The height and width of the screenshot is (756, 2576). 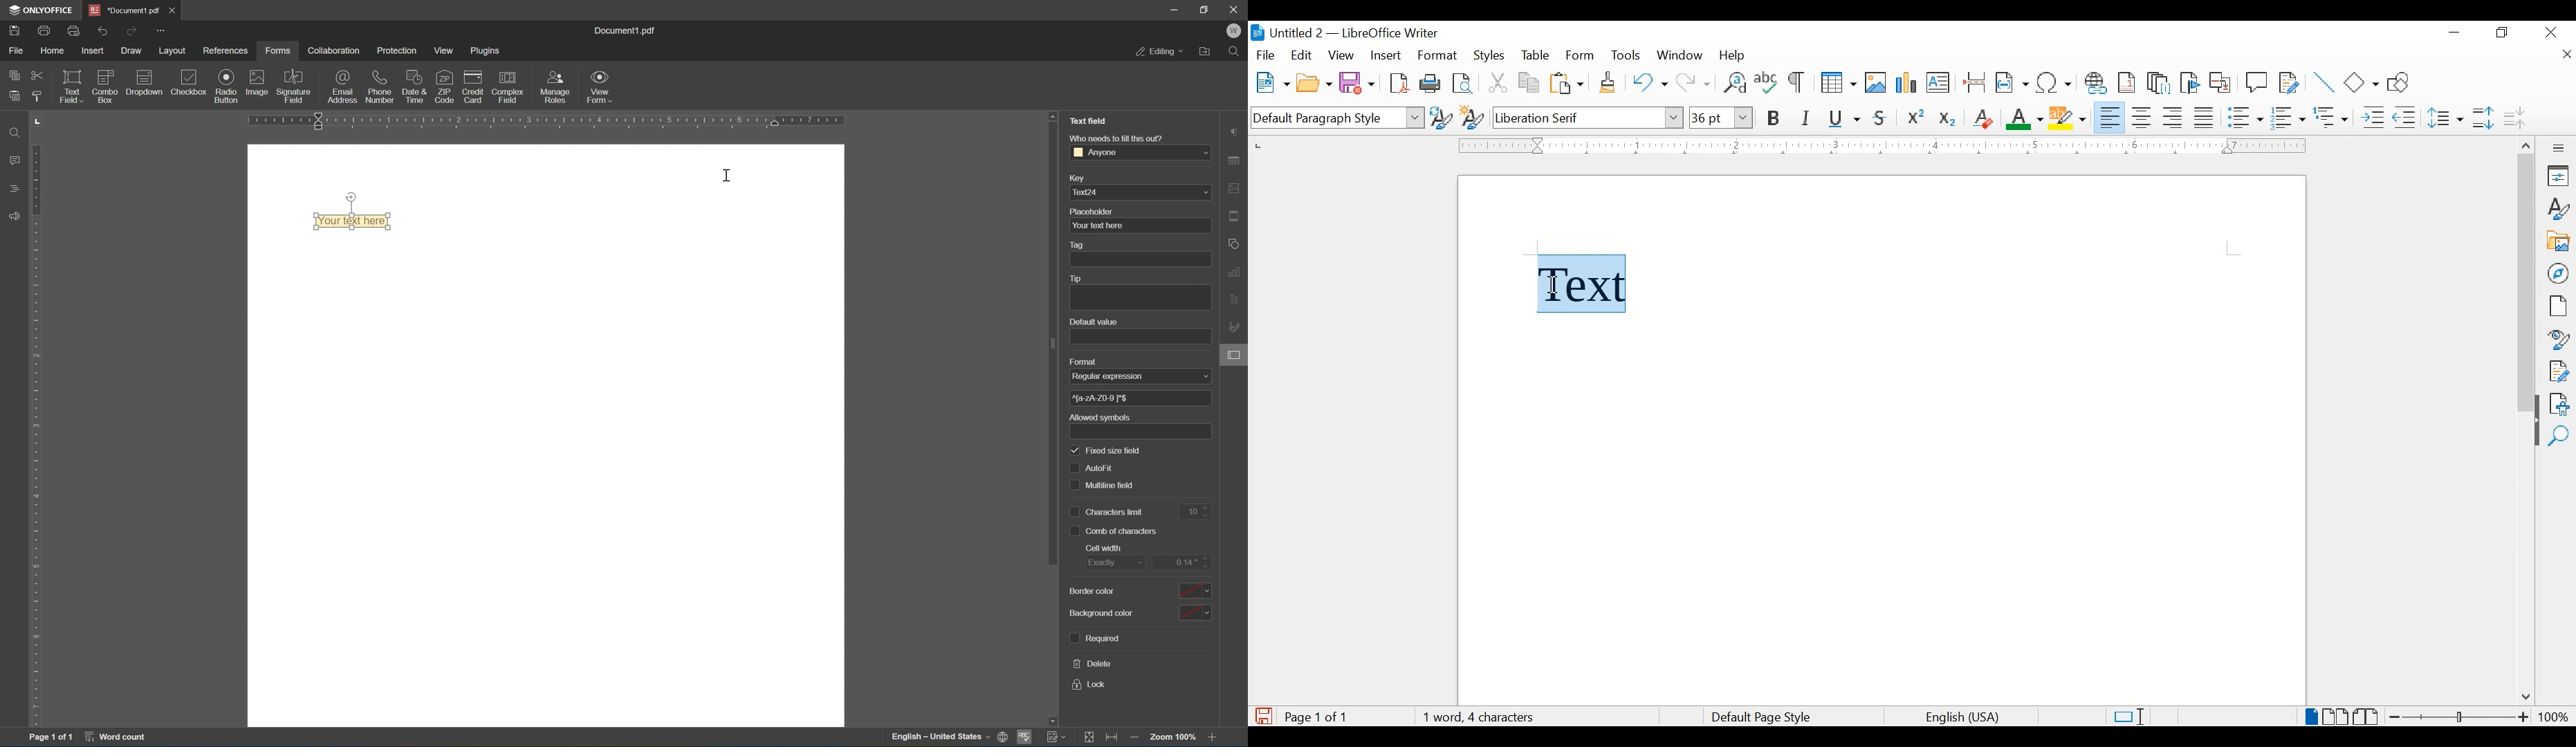 I want to click on signature settings, so click(x=1237, y=328).